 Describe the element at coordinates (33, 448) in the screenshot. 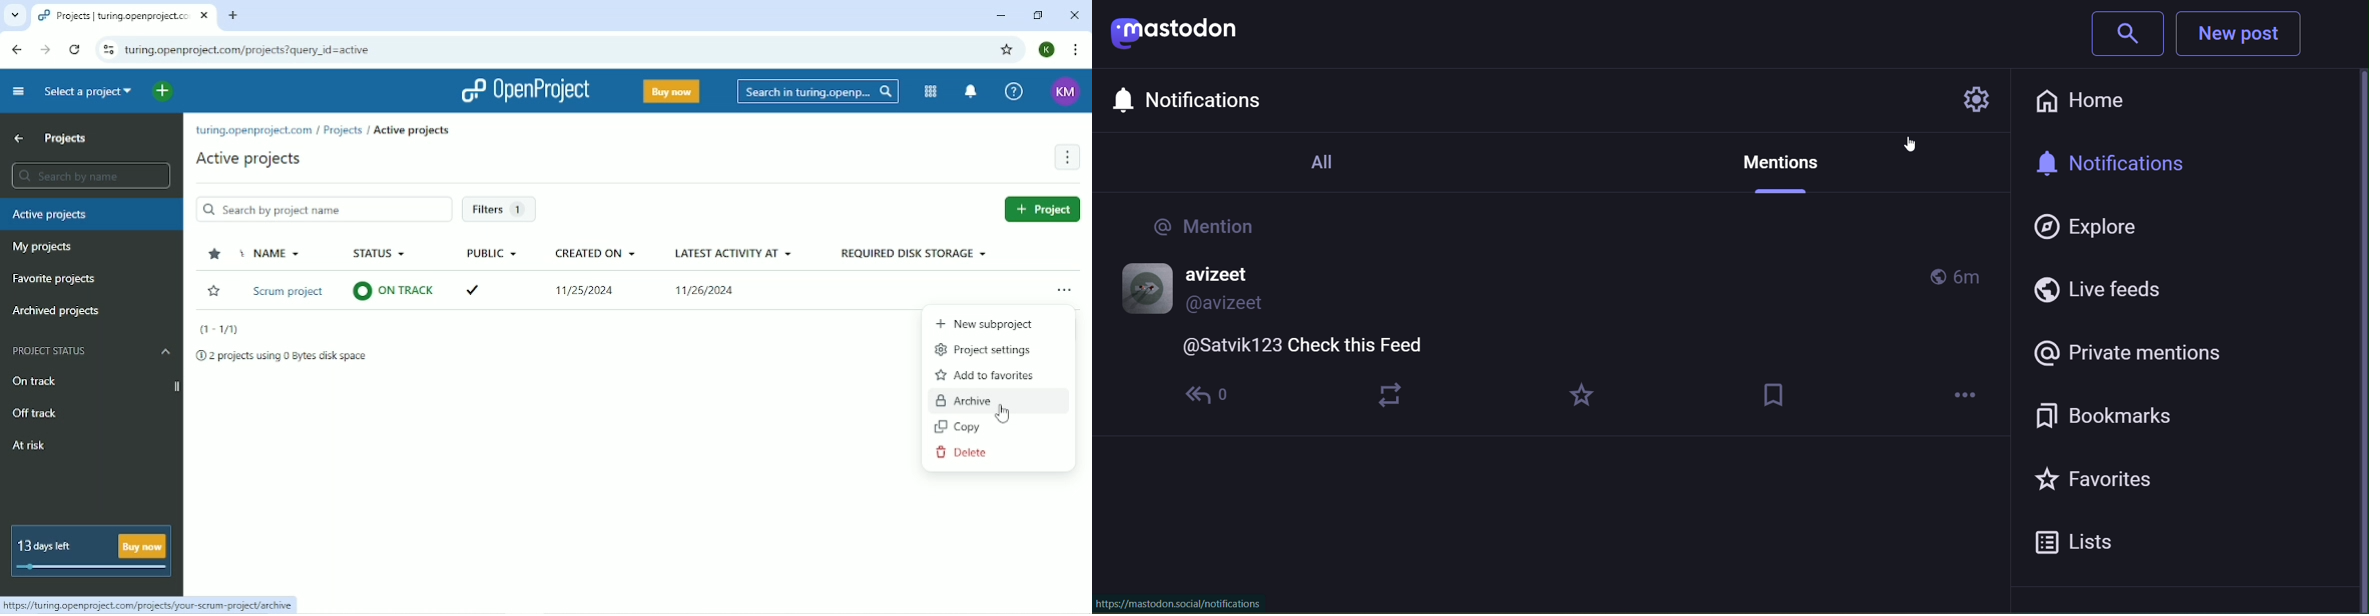

I see `At risk` at that location.